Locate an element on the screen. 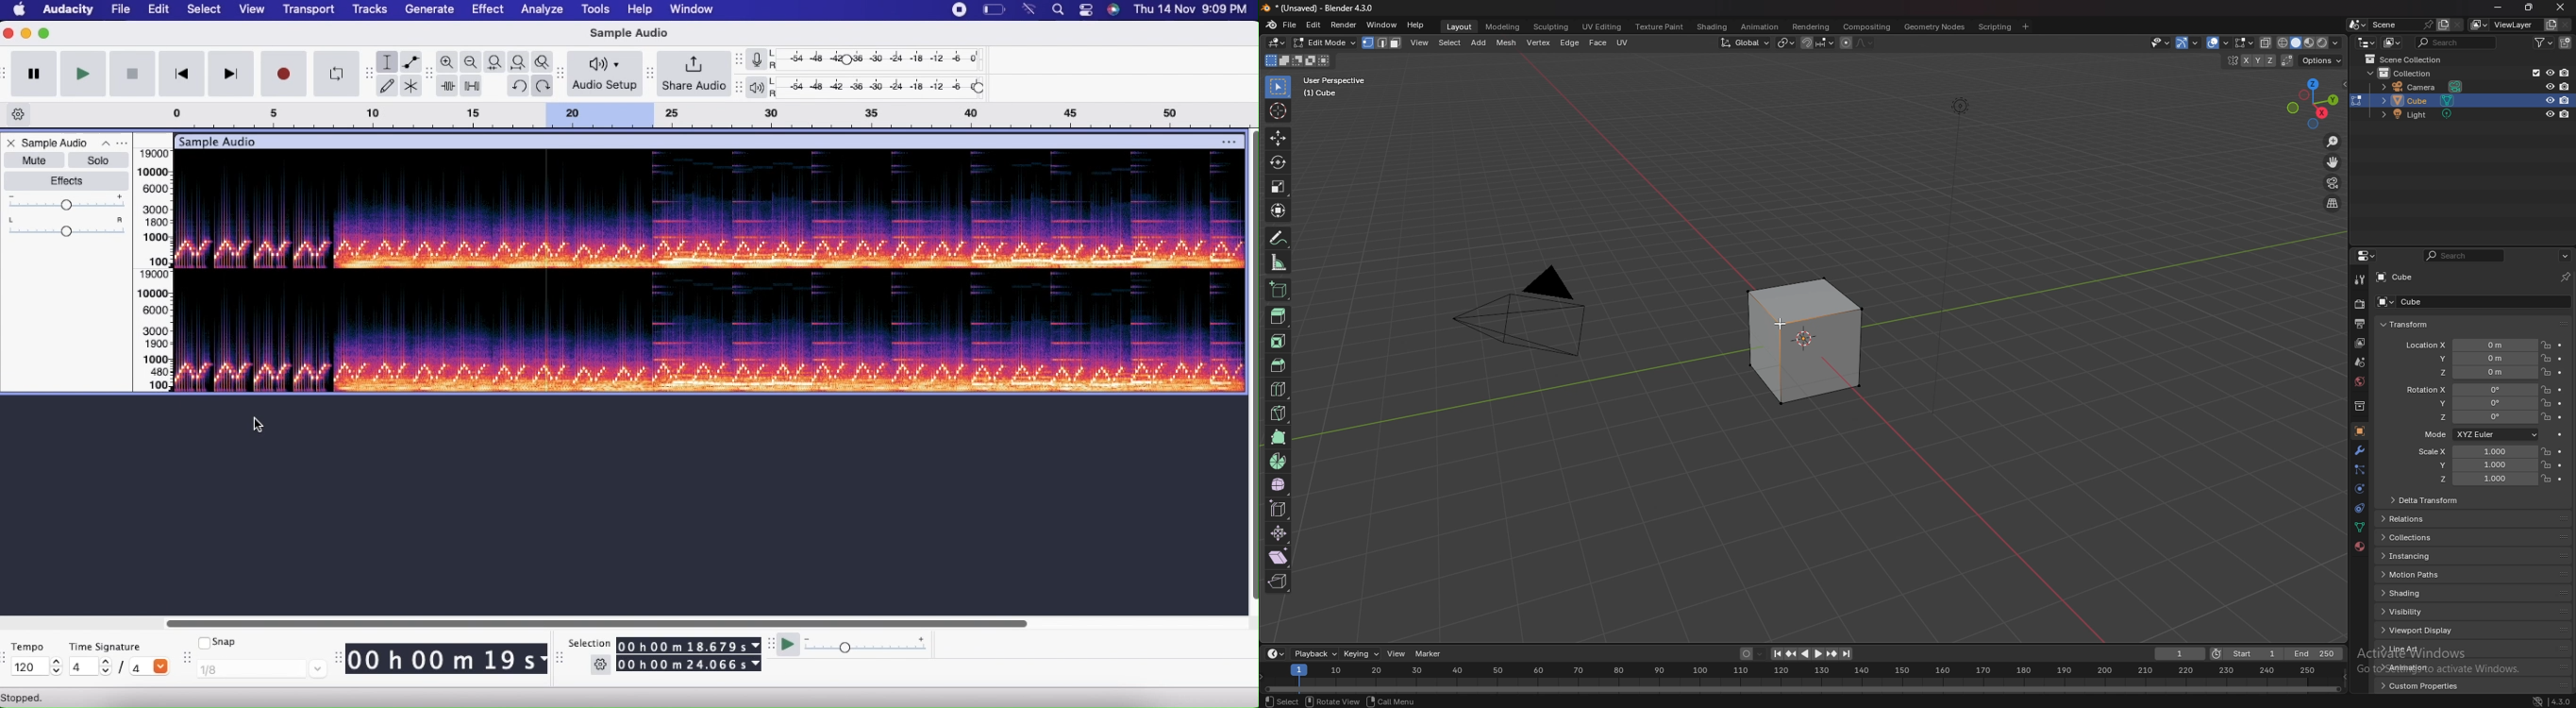  Gain Slider is located at coordinates (66, 201).